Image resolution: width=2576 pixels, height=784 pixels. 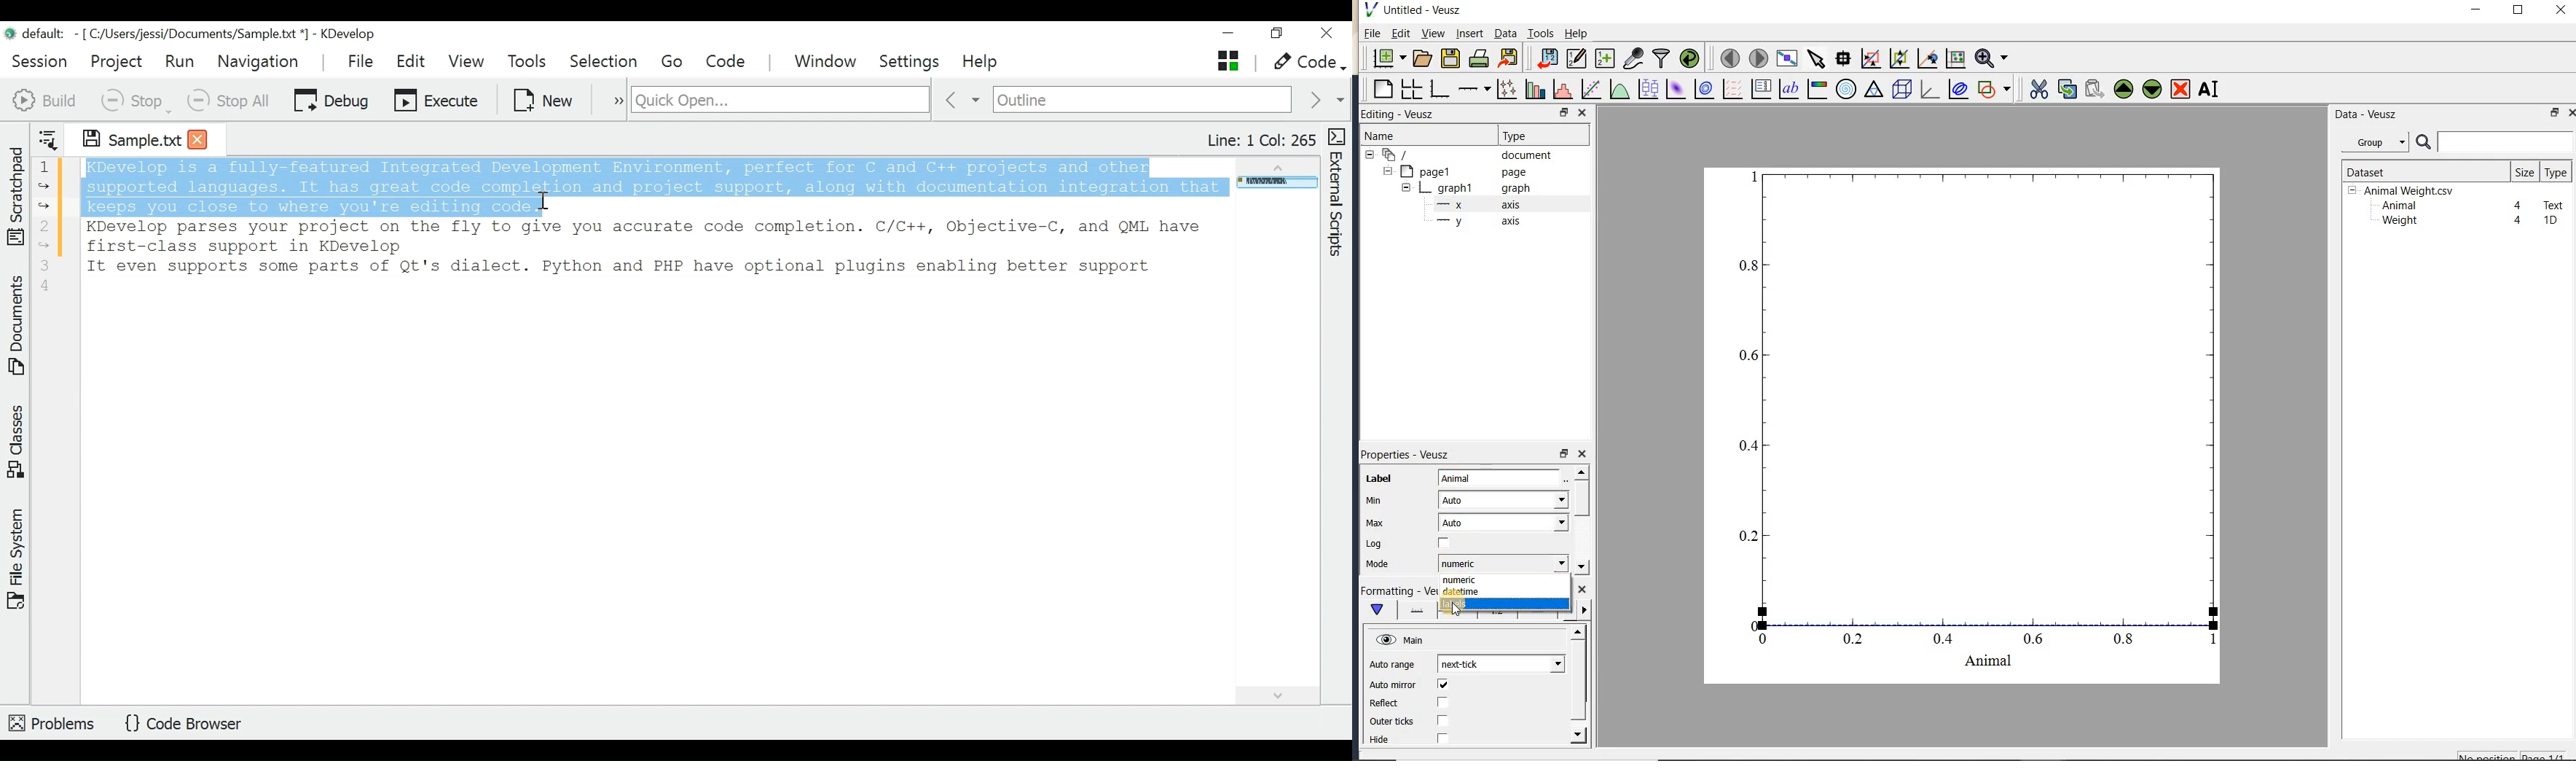 What do you see at coordinates (1547, 59) in the screenshot?
I see `import data into Veusz` at bounding box center [1547, 59].